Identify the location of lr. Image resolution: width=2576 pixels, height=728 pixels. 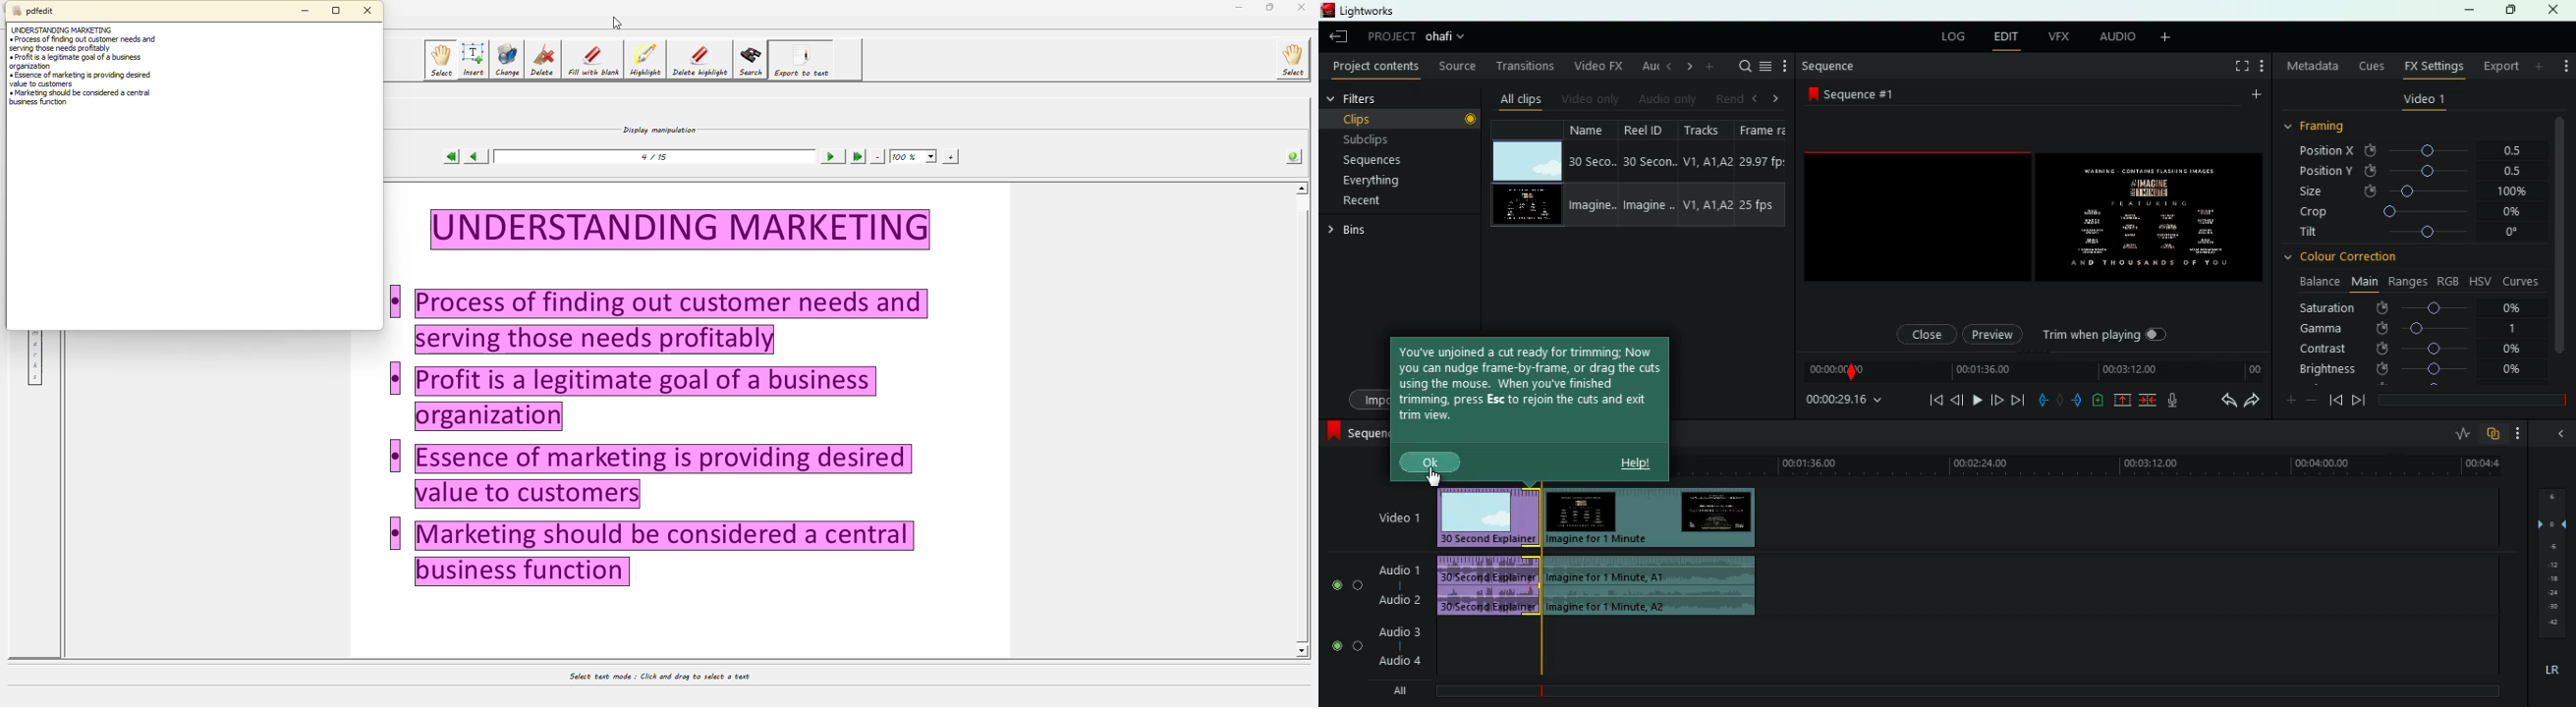
(2550, 671).